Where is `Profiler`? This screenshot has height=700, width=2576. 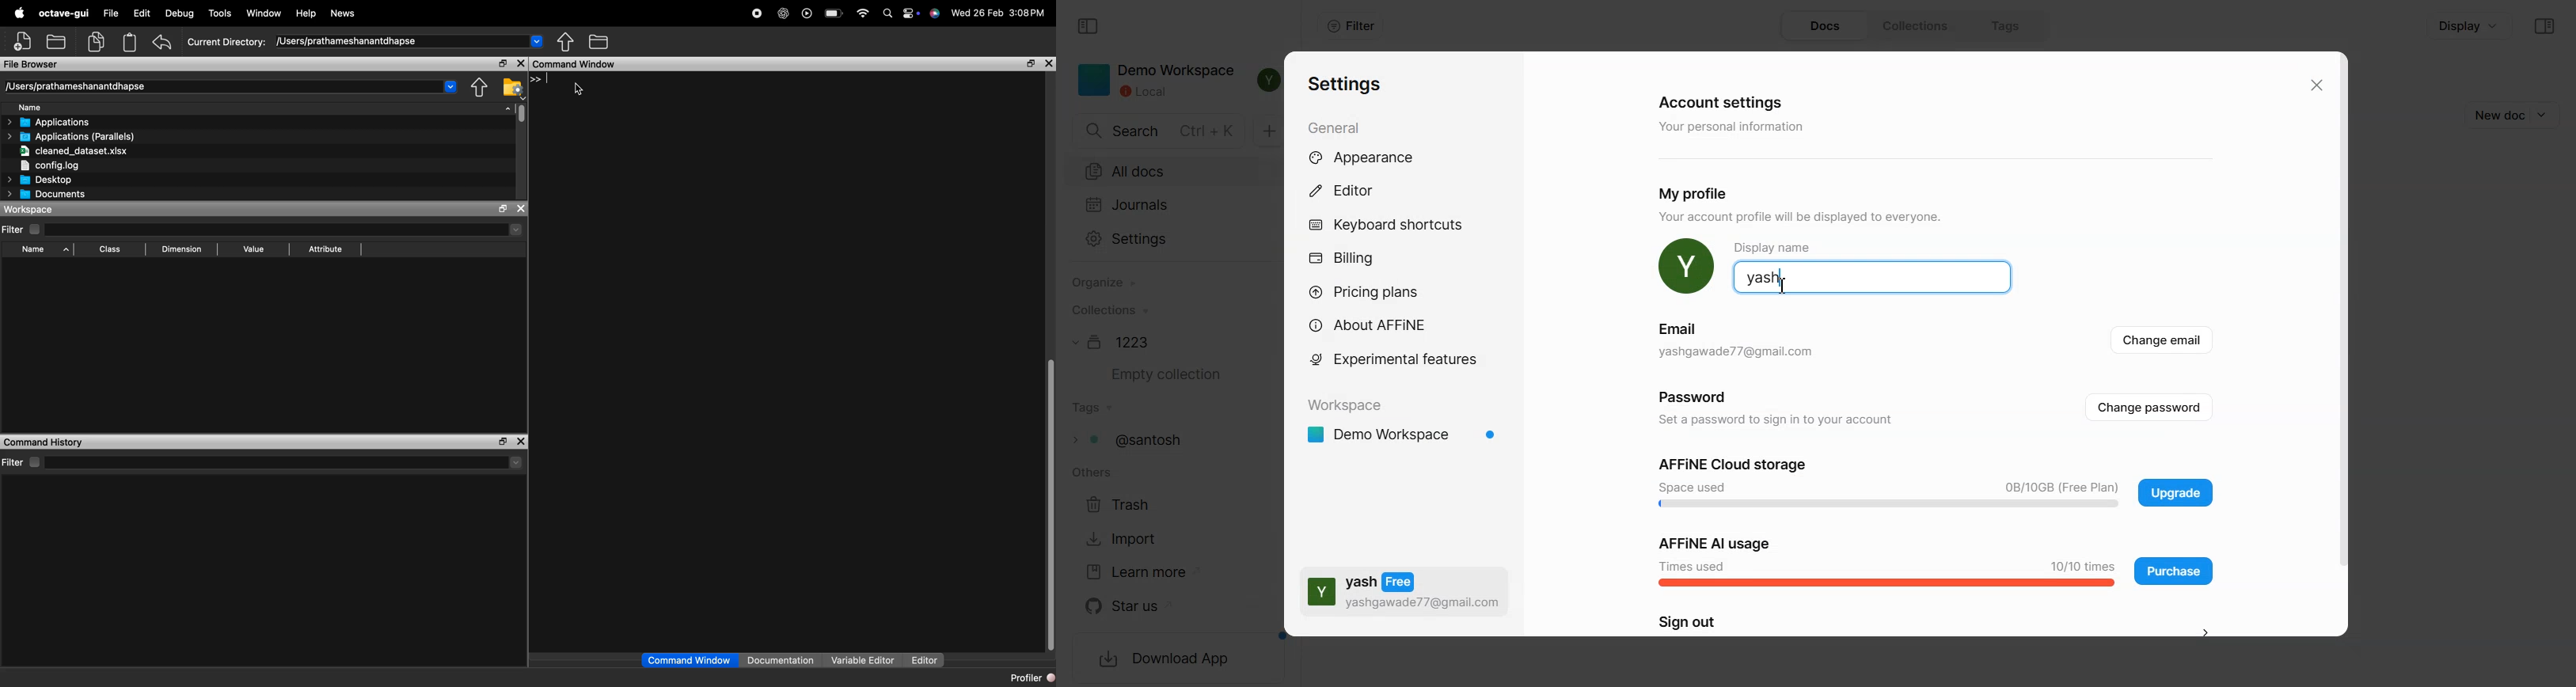
Profiler is located at coordinates (1030, 676).